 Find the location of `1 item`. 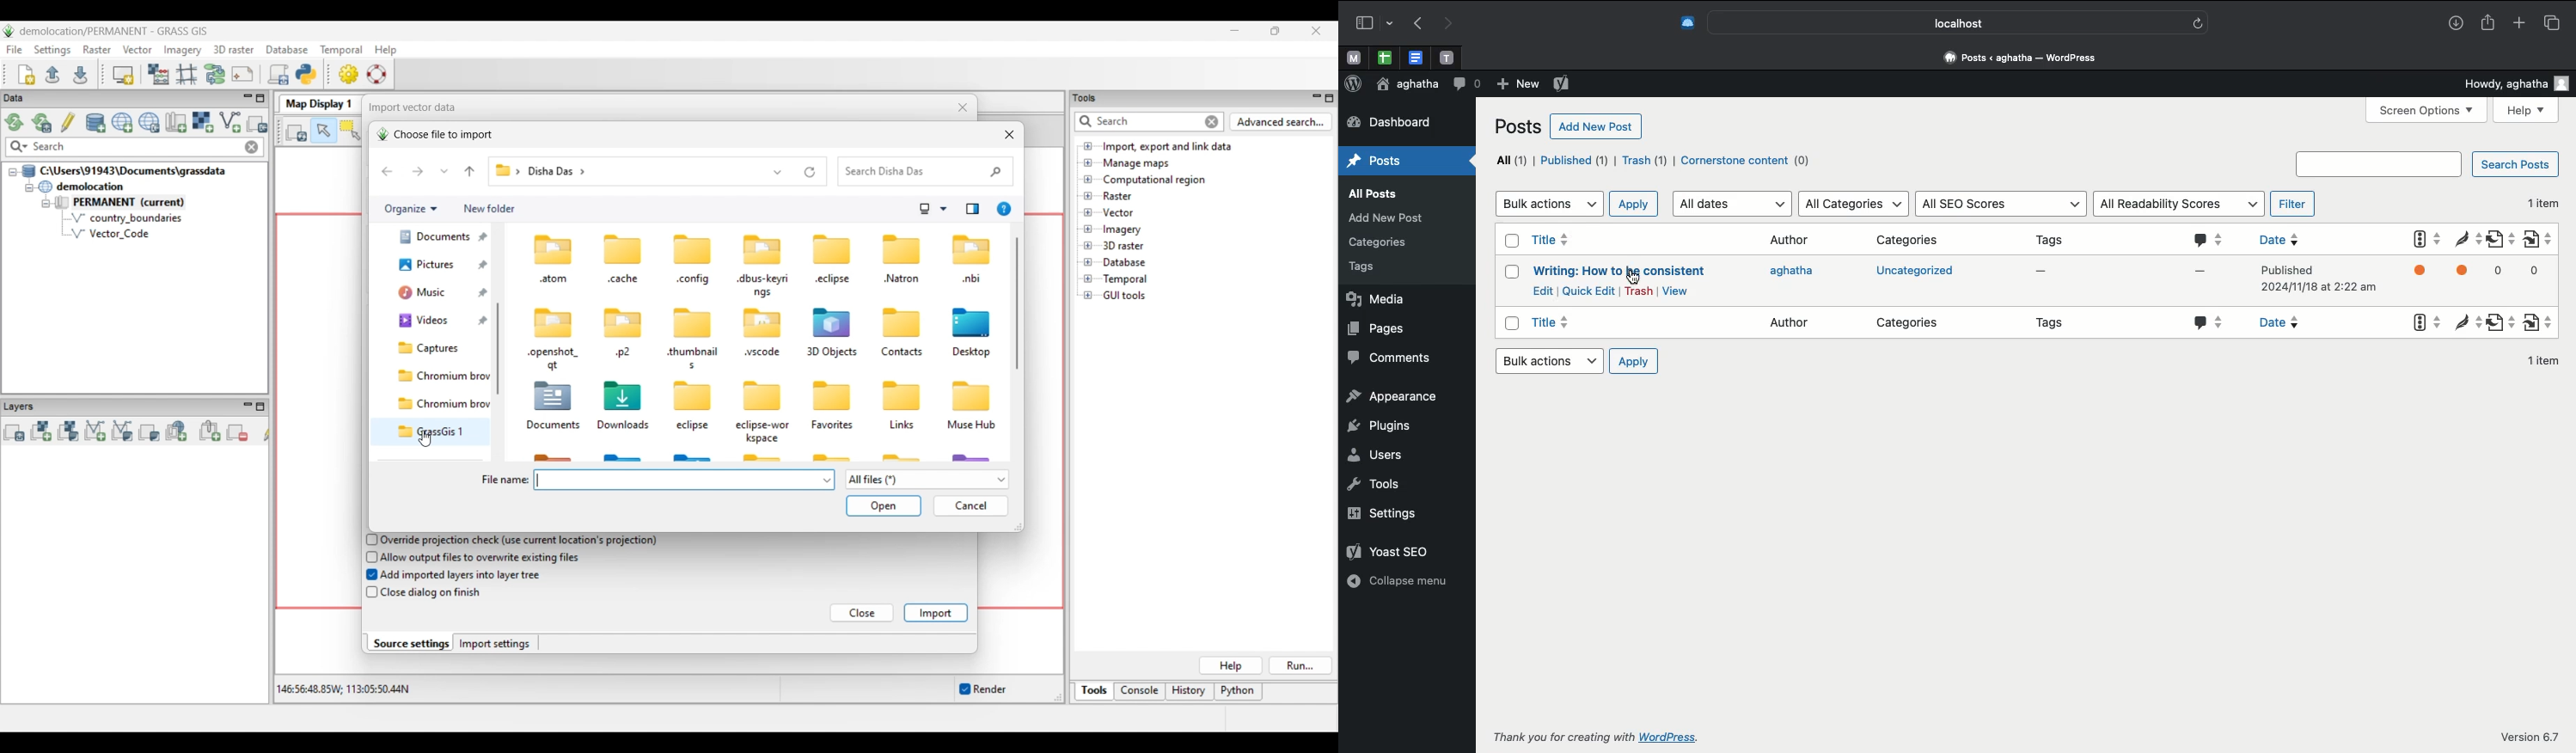

1 item is located at coordinates (2543, 203).